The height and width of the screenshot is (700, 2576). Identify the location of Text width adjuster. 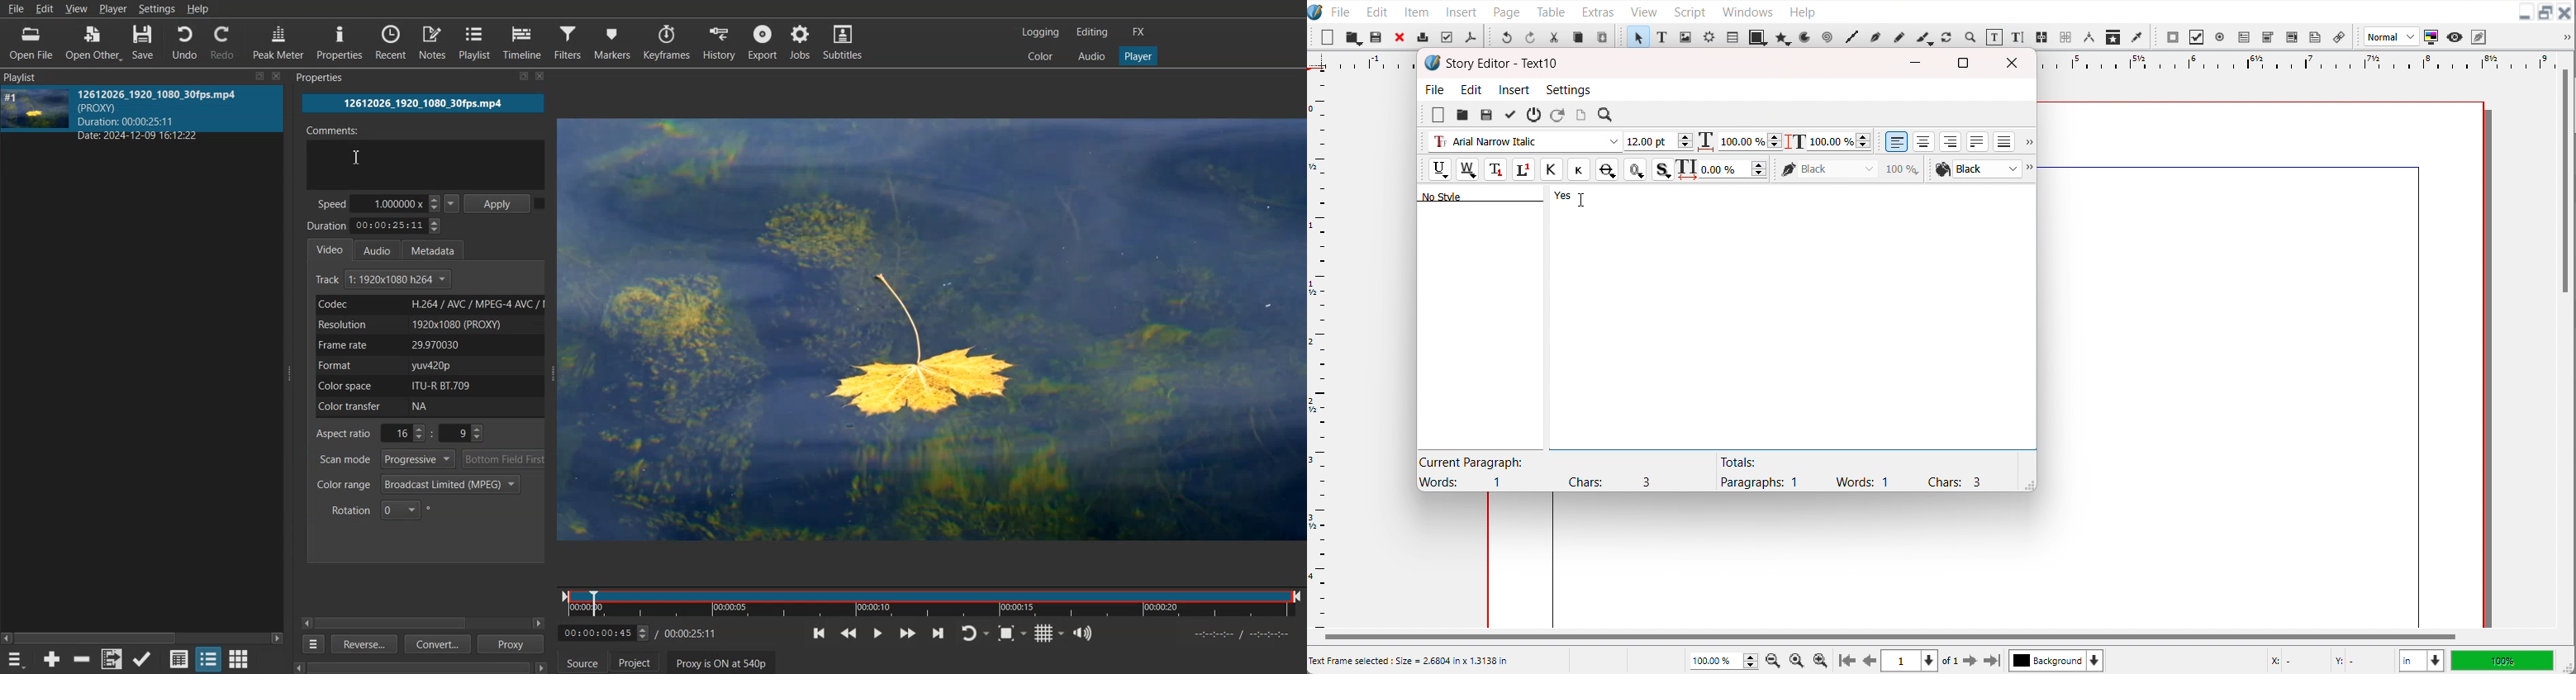
(1750, 141).